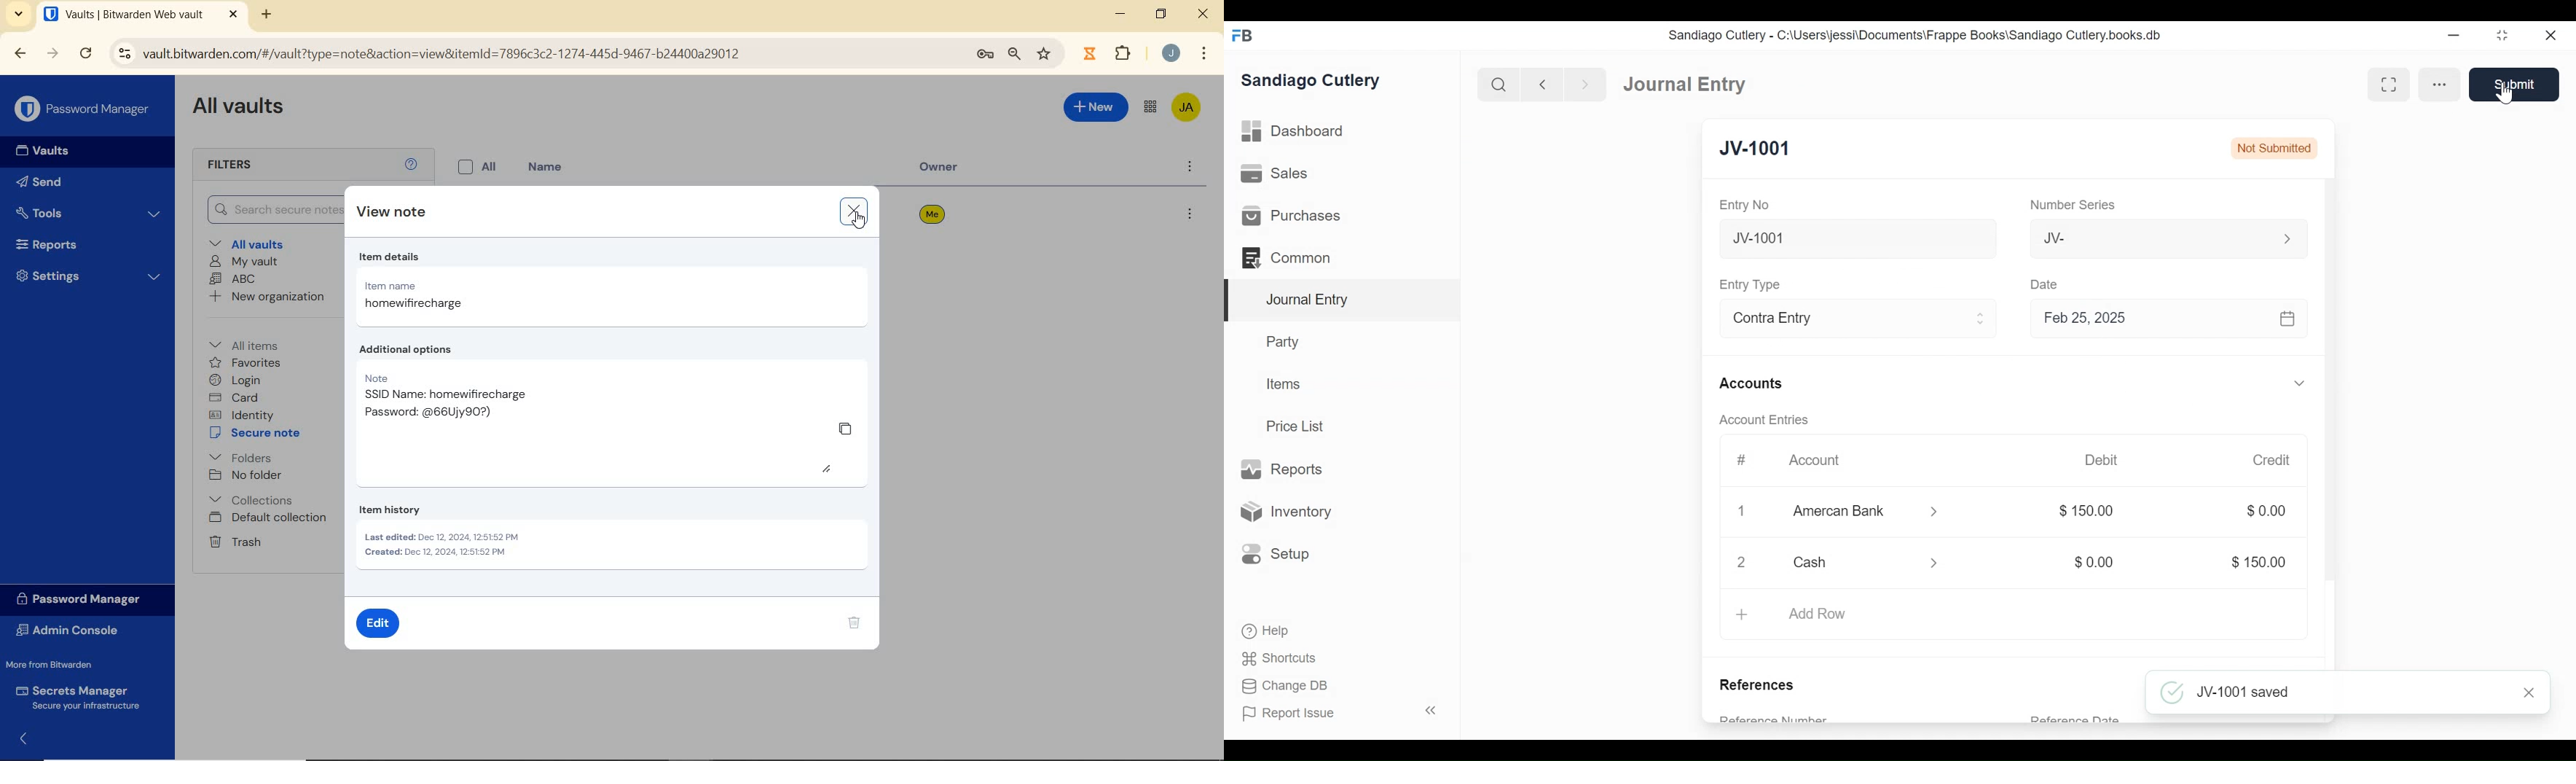 This screenshot has width=2576, height=784. What do you see at coordinates (1280, 174) in the screenshot?
I see `Sales` at bounding box center [1280, 174].